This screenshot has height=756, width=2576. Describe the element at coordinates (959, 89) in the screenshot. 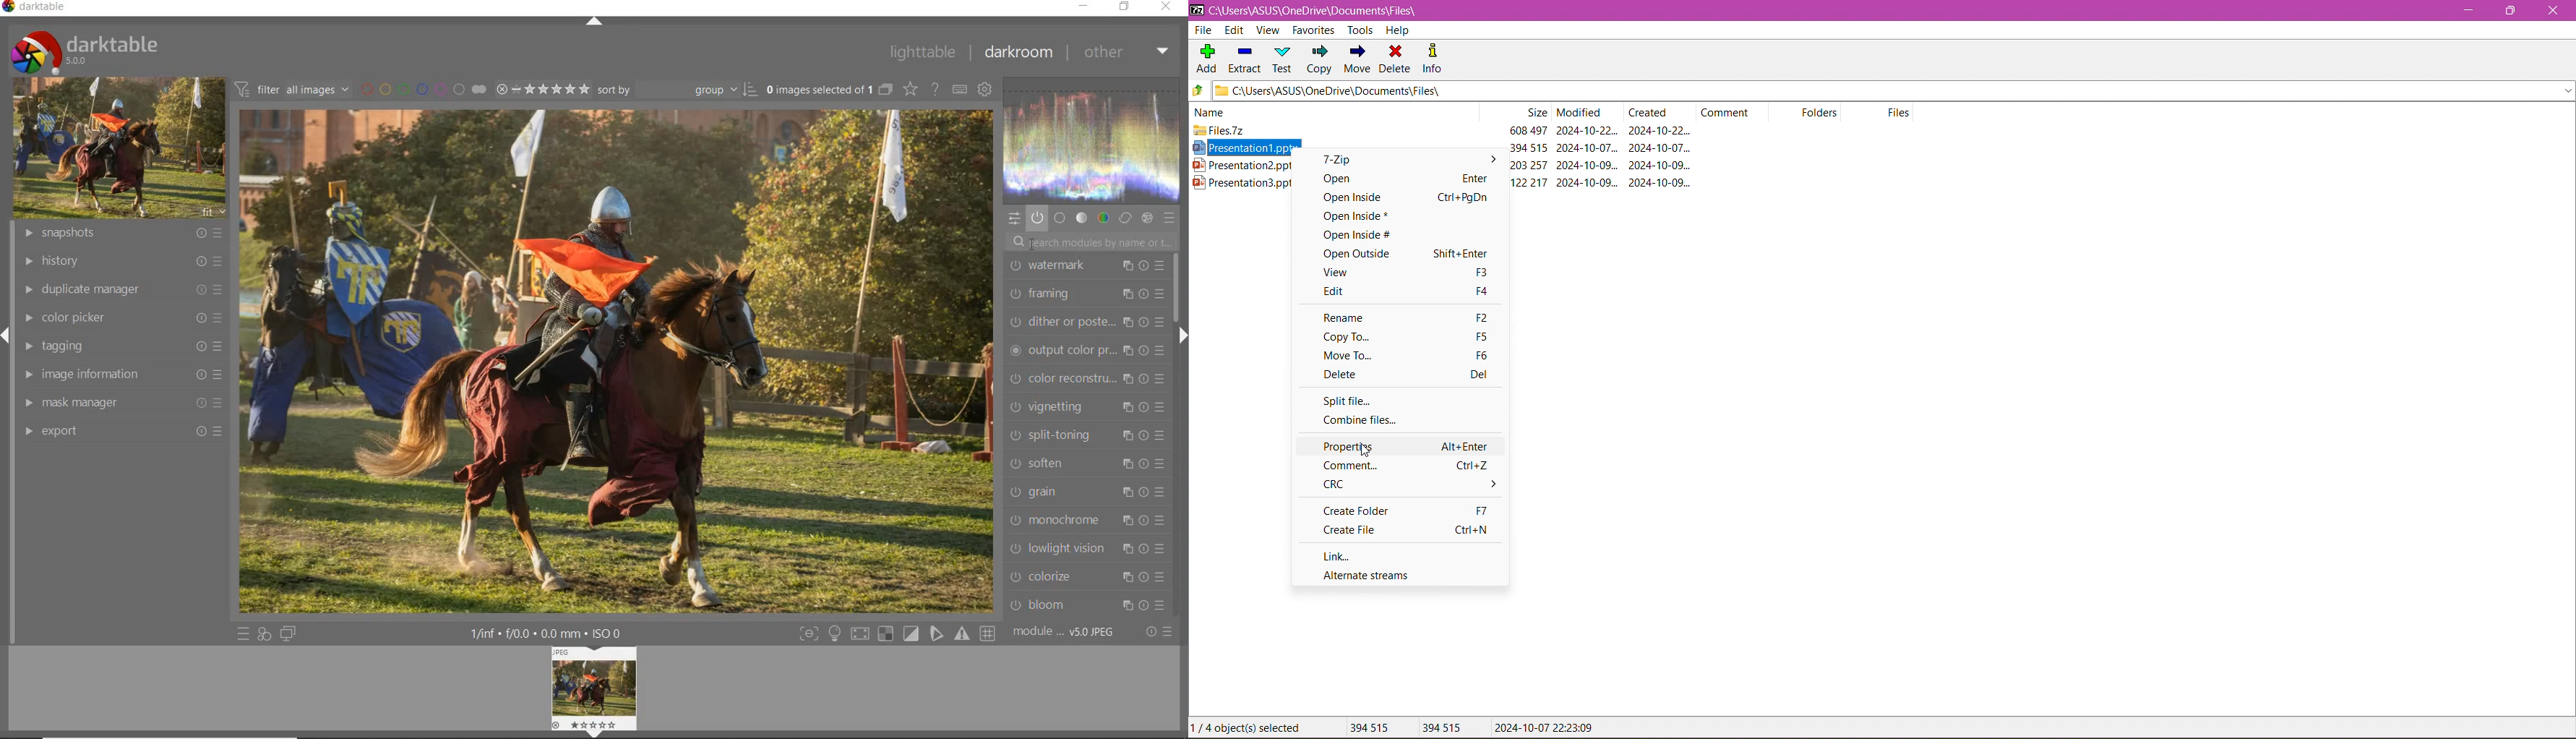

I see `define keyboard shortcuts` at that location.